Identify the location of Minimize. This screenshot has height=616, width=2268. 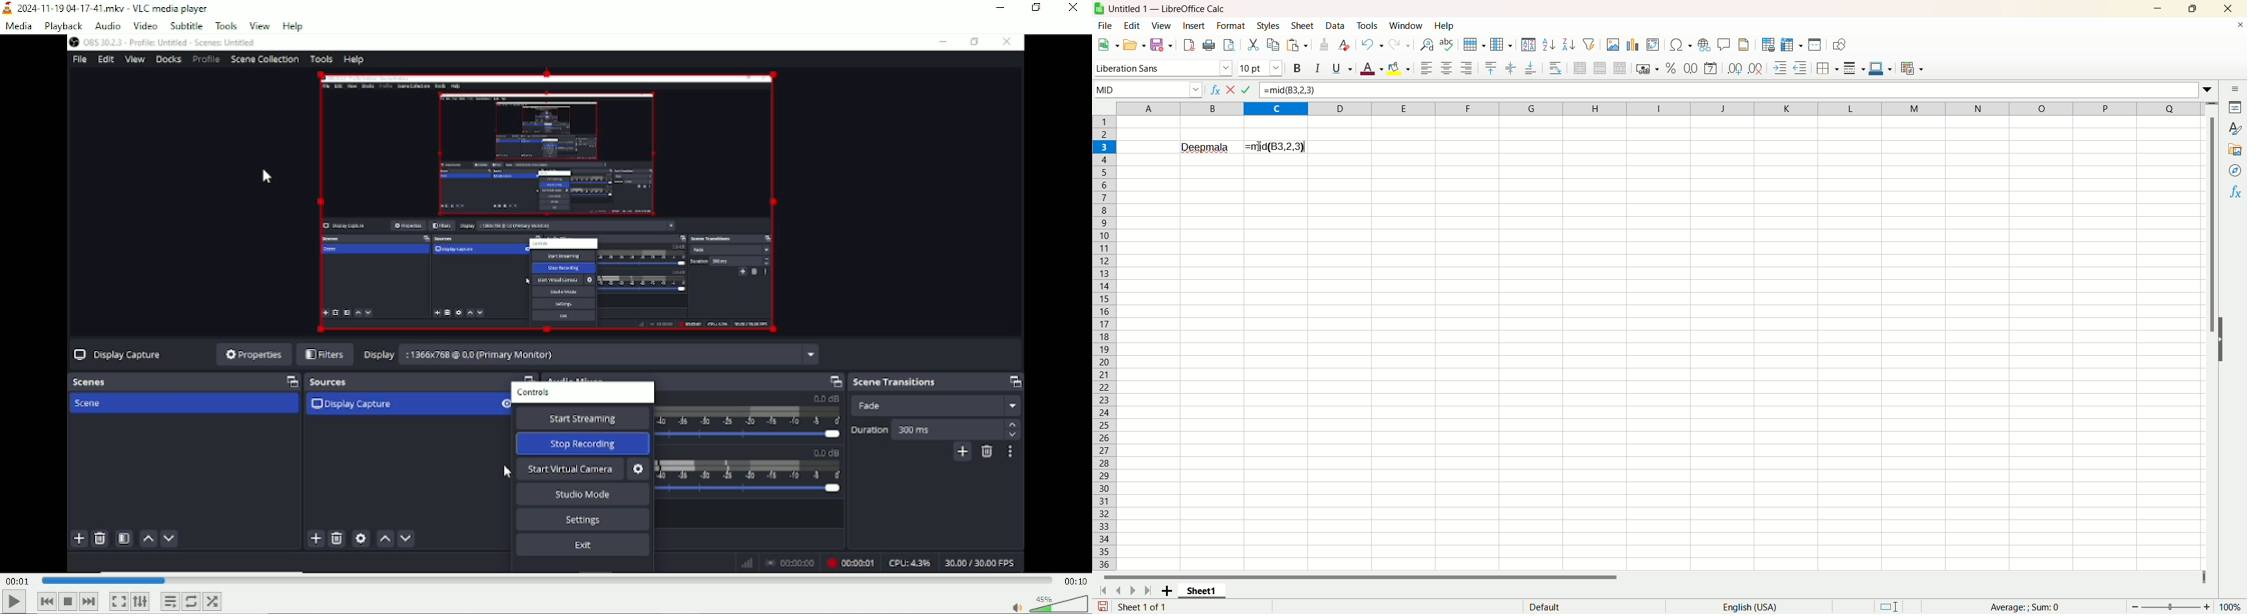
(2163, 7).